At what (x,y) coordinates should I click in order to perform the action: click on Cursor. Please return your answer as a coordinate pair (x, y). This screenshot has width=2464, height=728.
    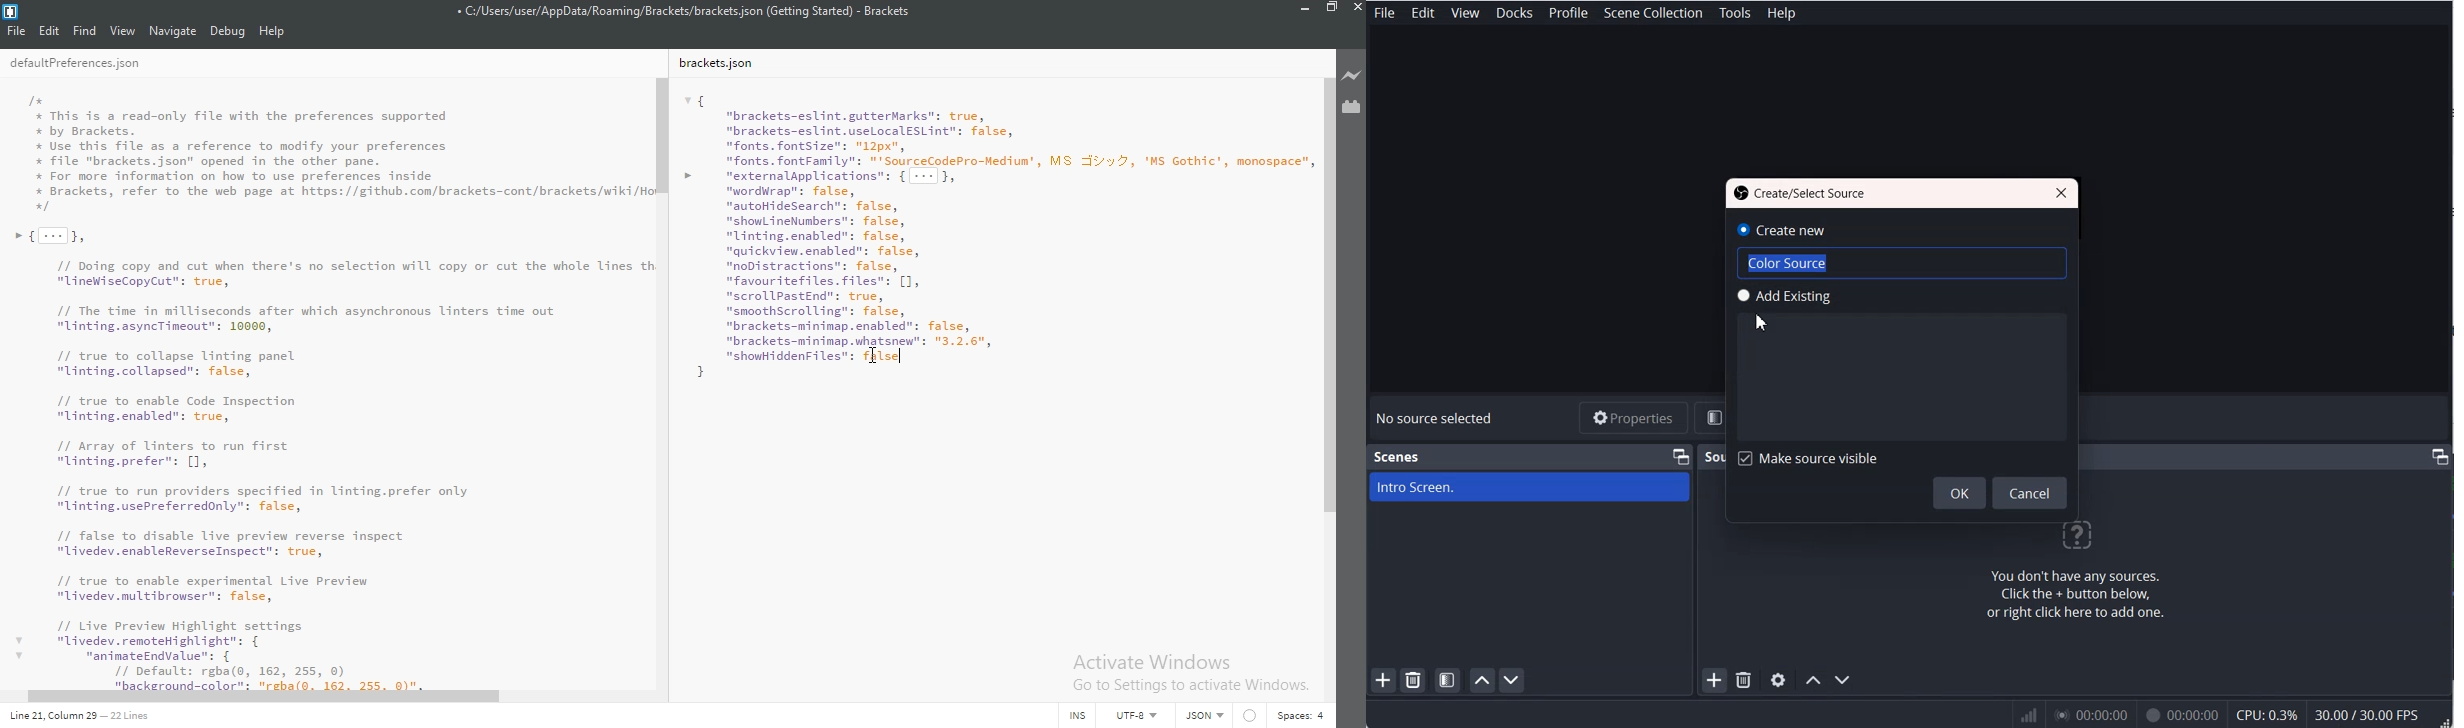
    Looking at the image, I should click on (874, 357).